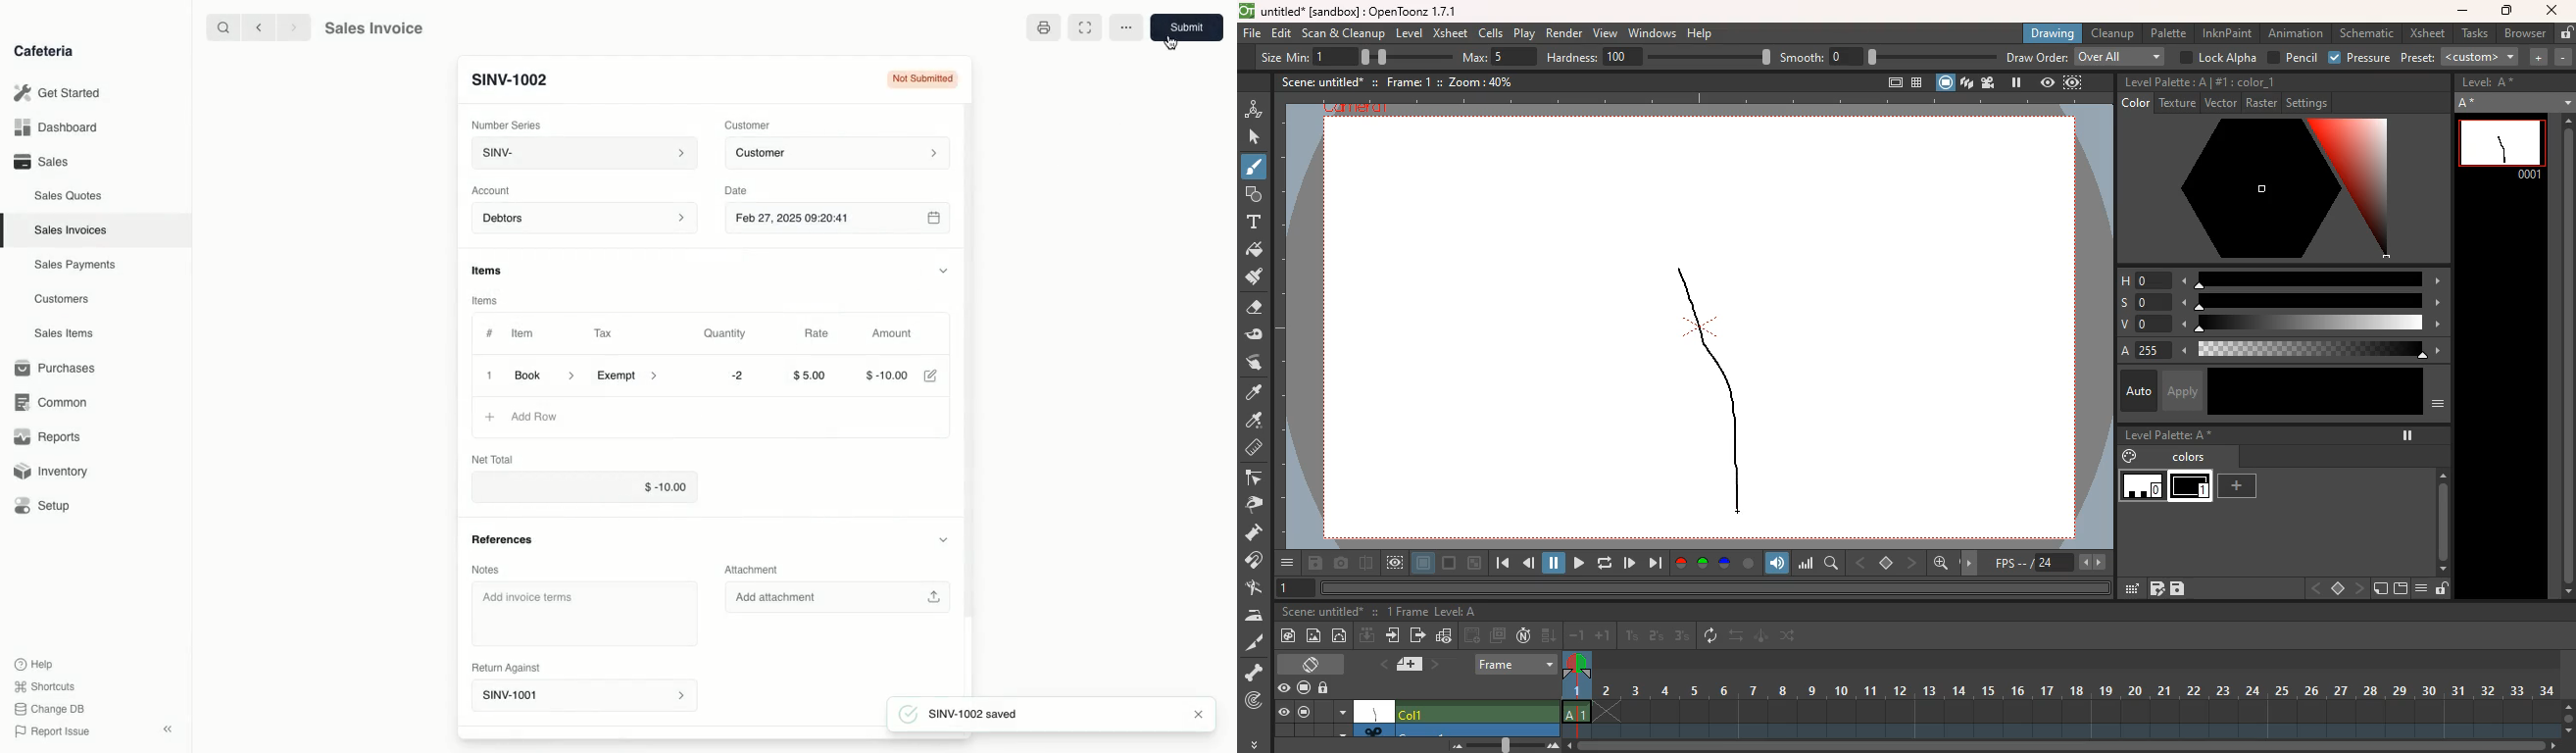 This screenshot has width=2576, height=756. Describe the element at coordinates (1314, 634) in the screenshot. I see `image` at that location.